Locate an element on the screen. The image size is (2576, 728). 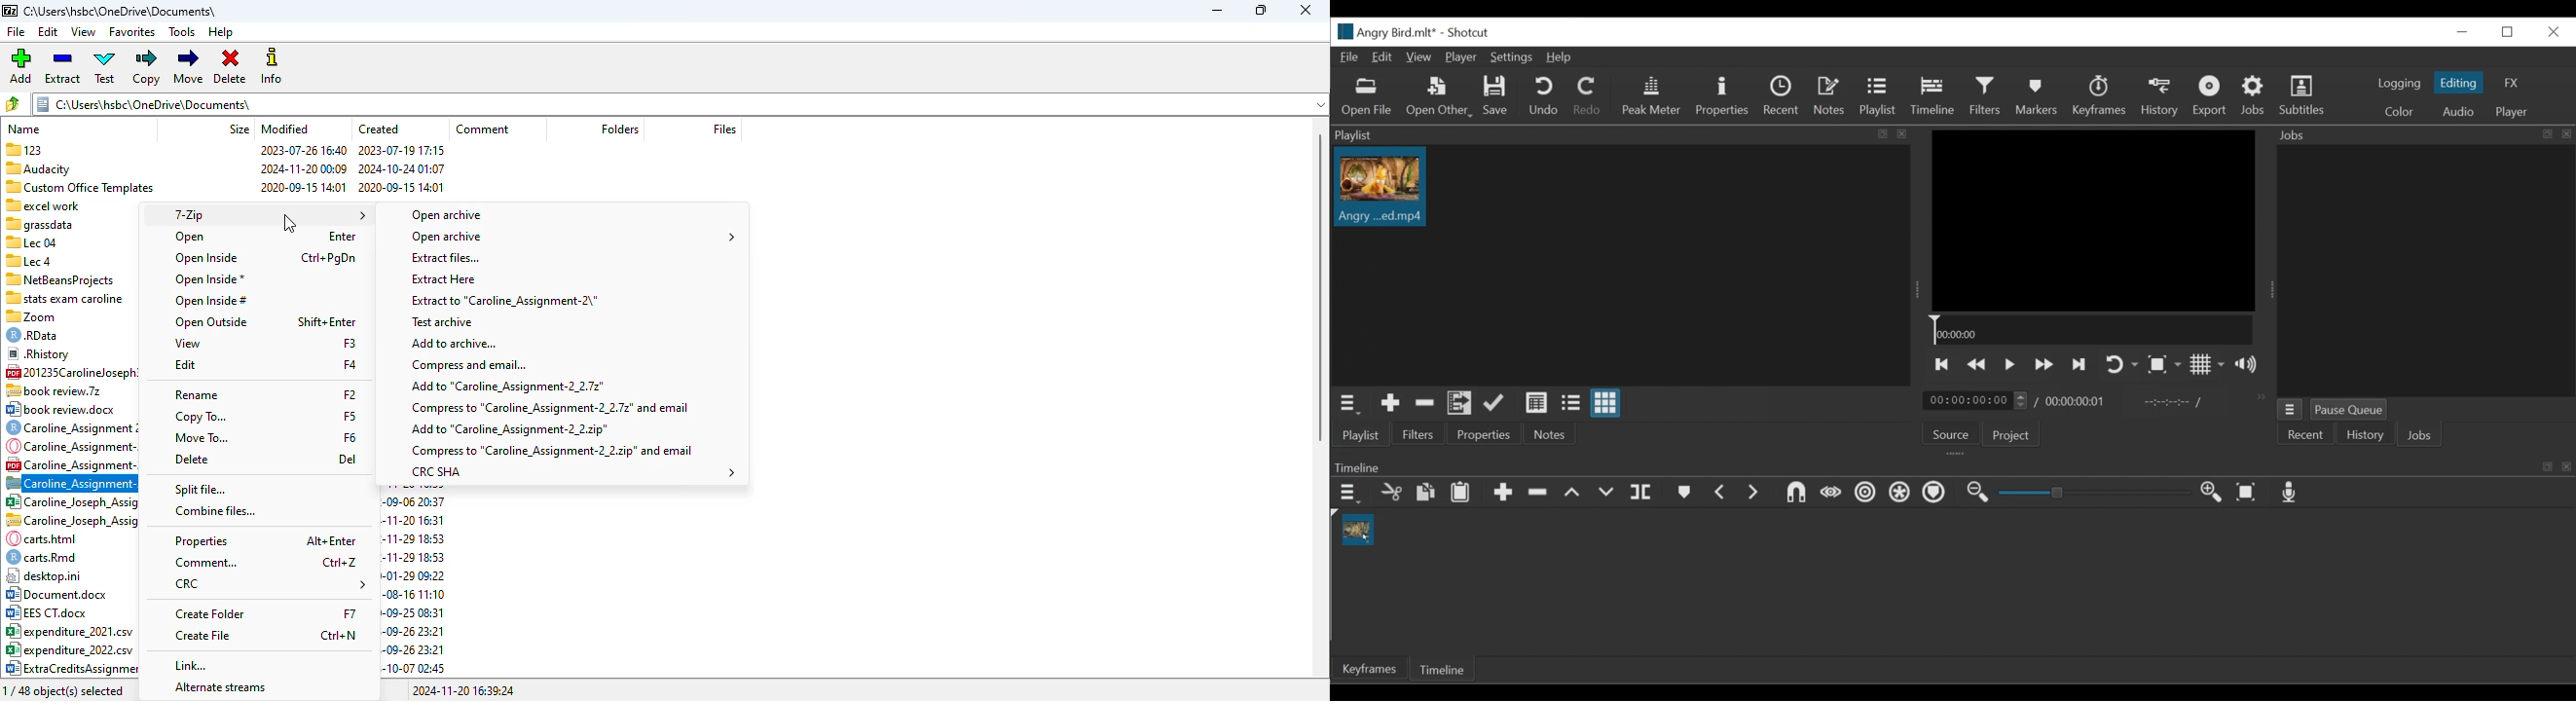
Play forward quickly is located at coordinates (2044, 364).